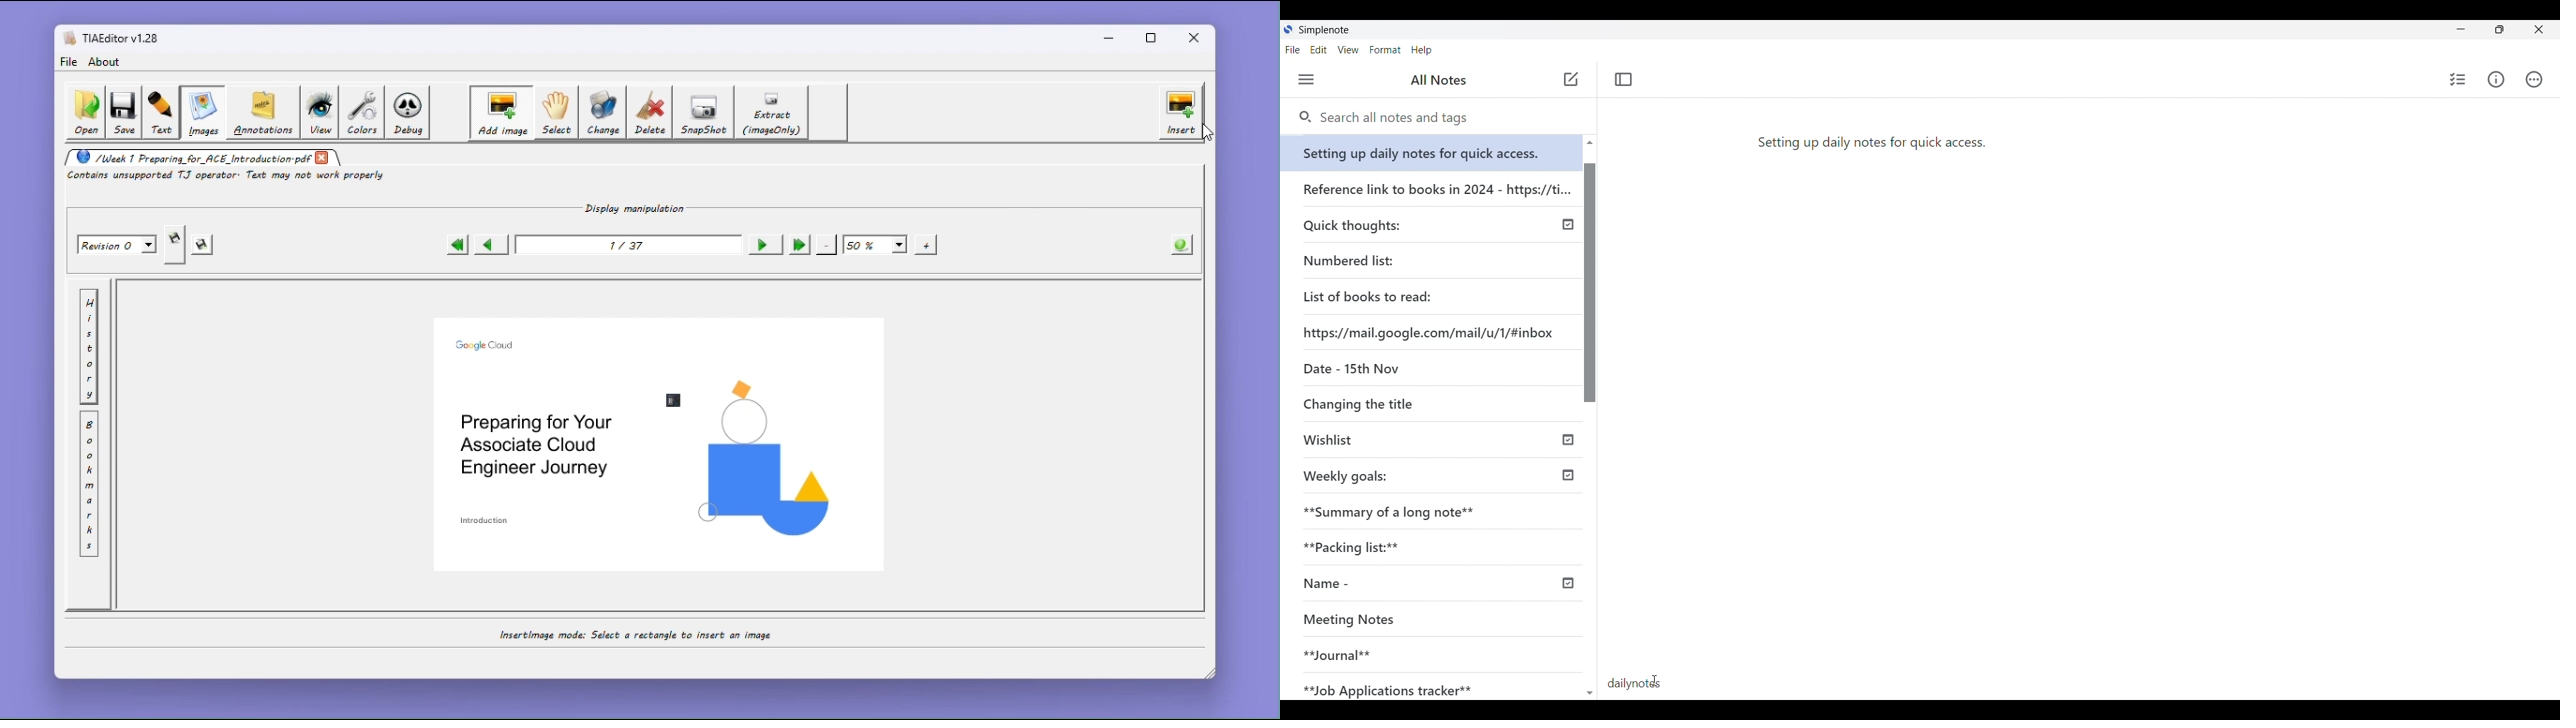  Describe the element at coordinates (1369, 295) in the screenshot. I see `List of books` at that location.